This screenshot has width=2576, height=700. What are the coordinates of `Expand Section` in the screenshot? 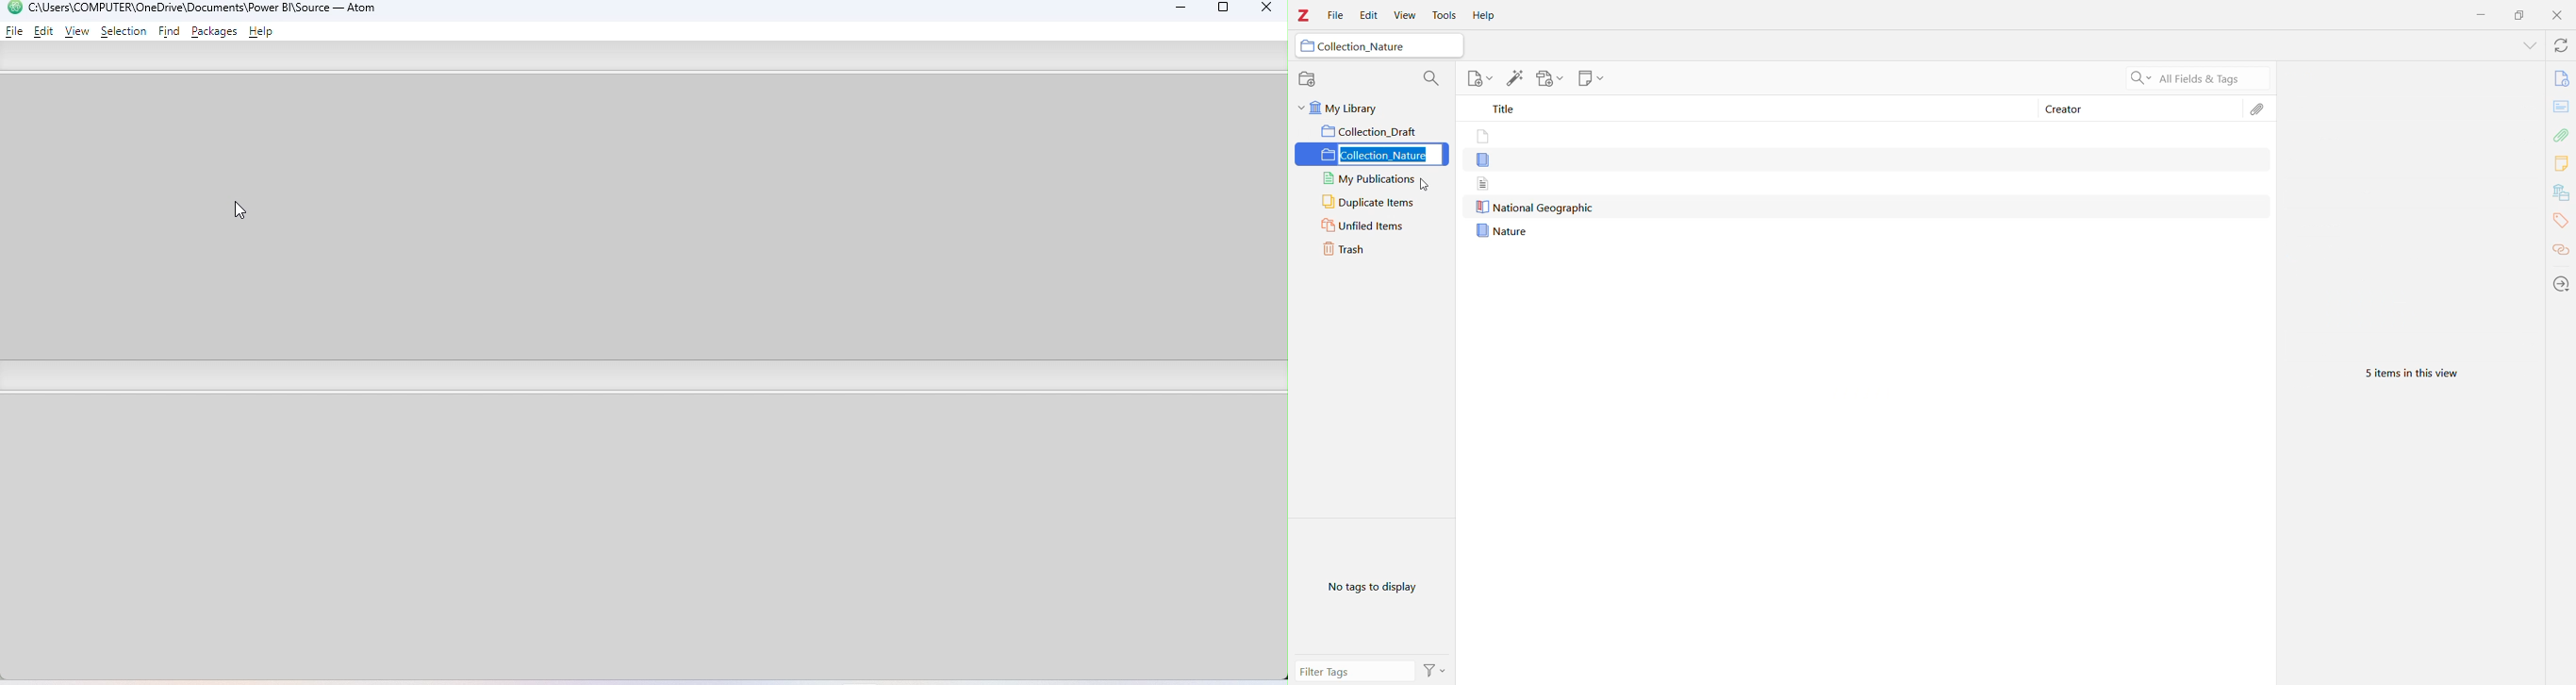 It's located at (2530, 46).